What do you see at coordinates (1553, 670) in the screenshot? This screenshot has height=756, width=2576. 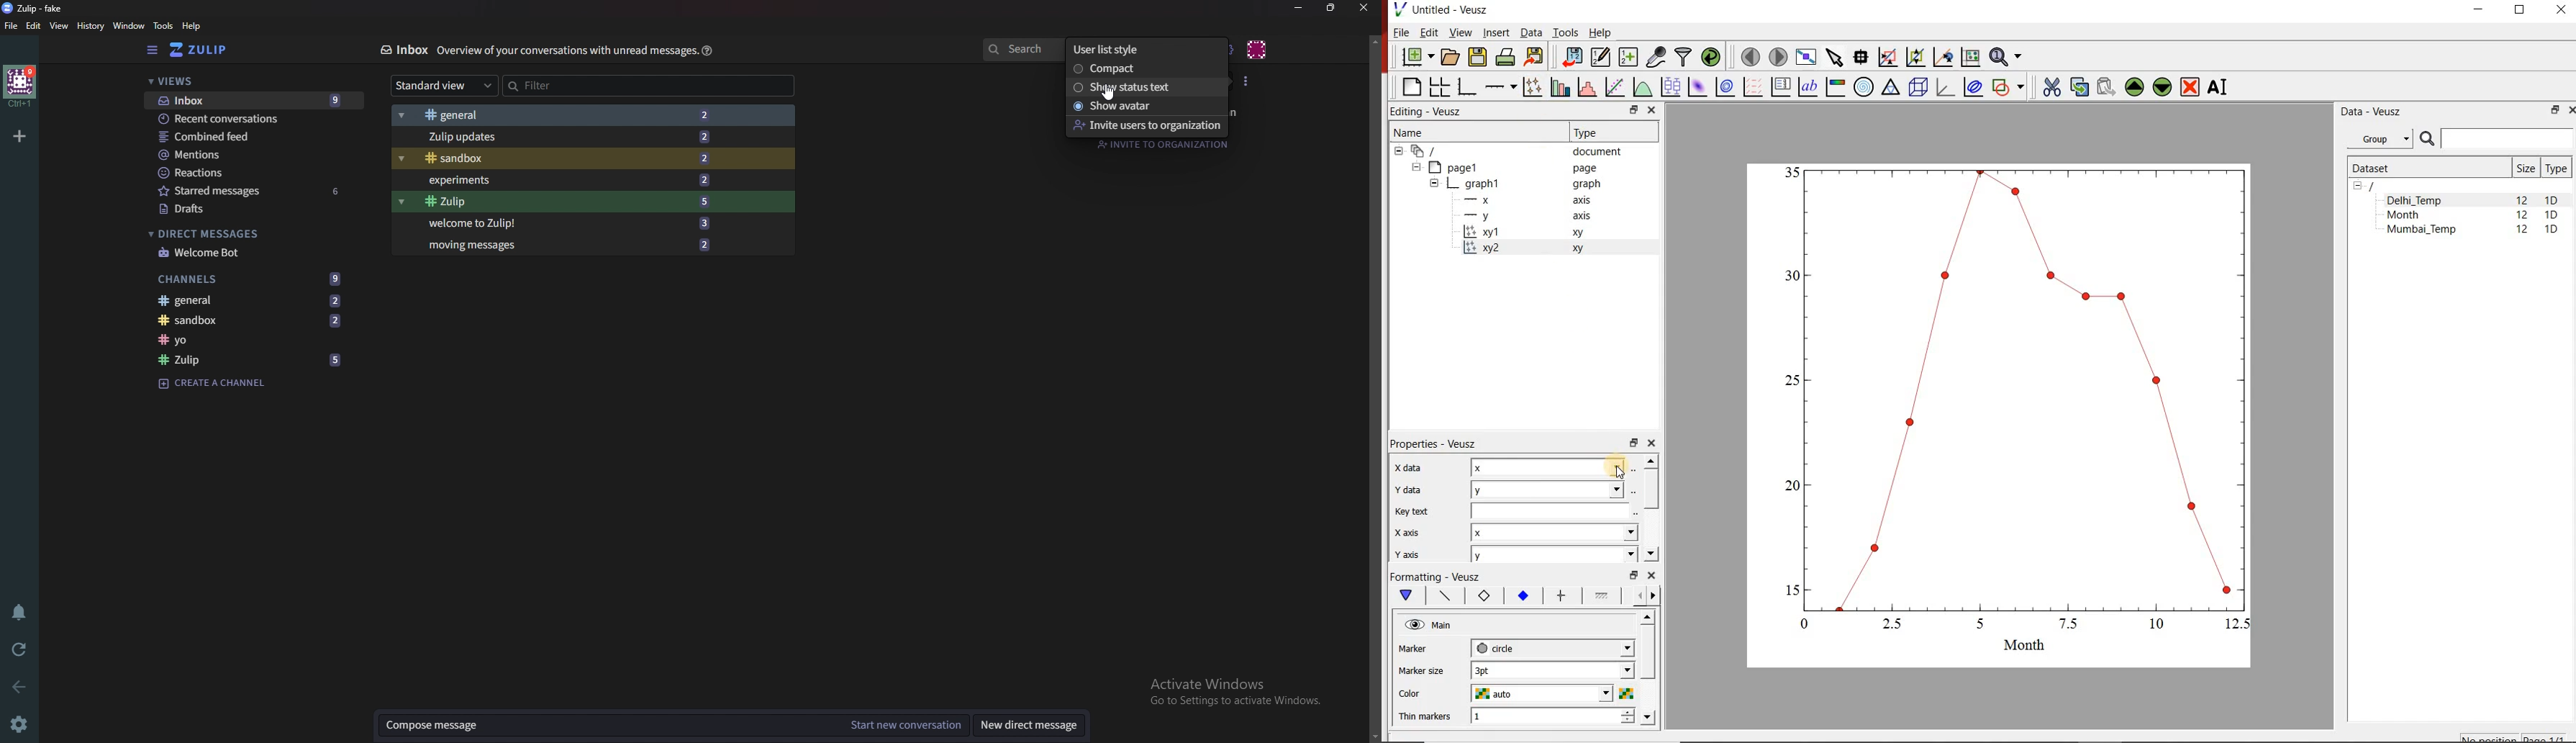 I see `3pt` at bounding box center [1553, 670].